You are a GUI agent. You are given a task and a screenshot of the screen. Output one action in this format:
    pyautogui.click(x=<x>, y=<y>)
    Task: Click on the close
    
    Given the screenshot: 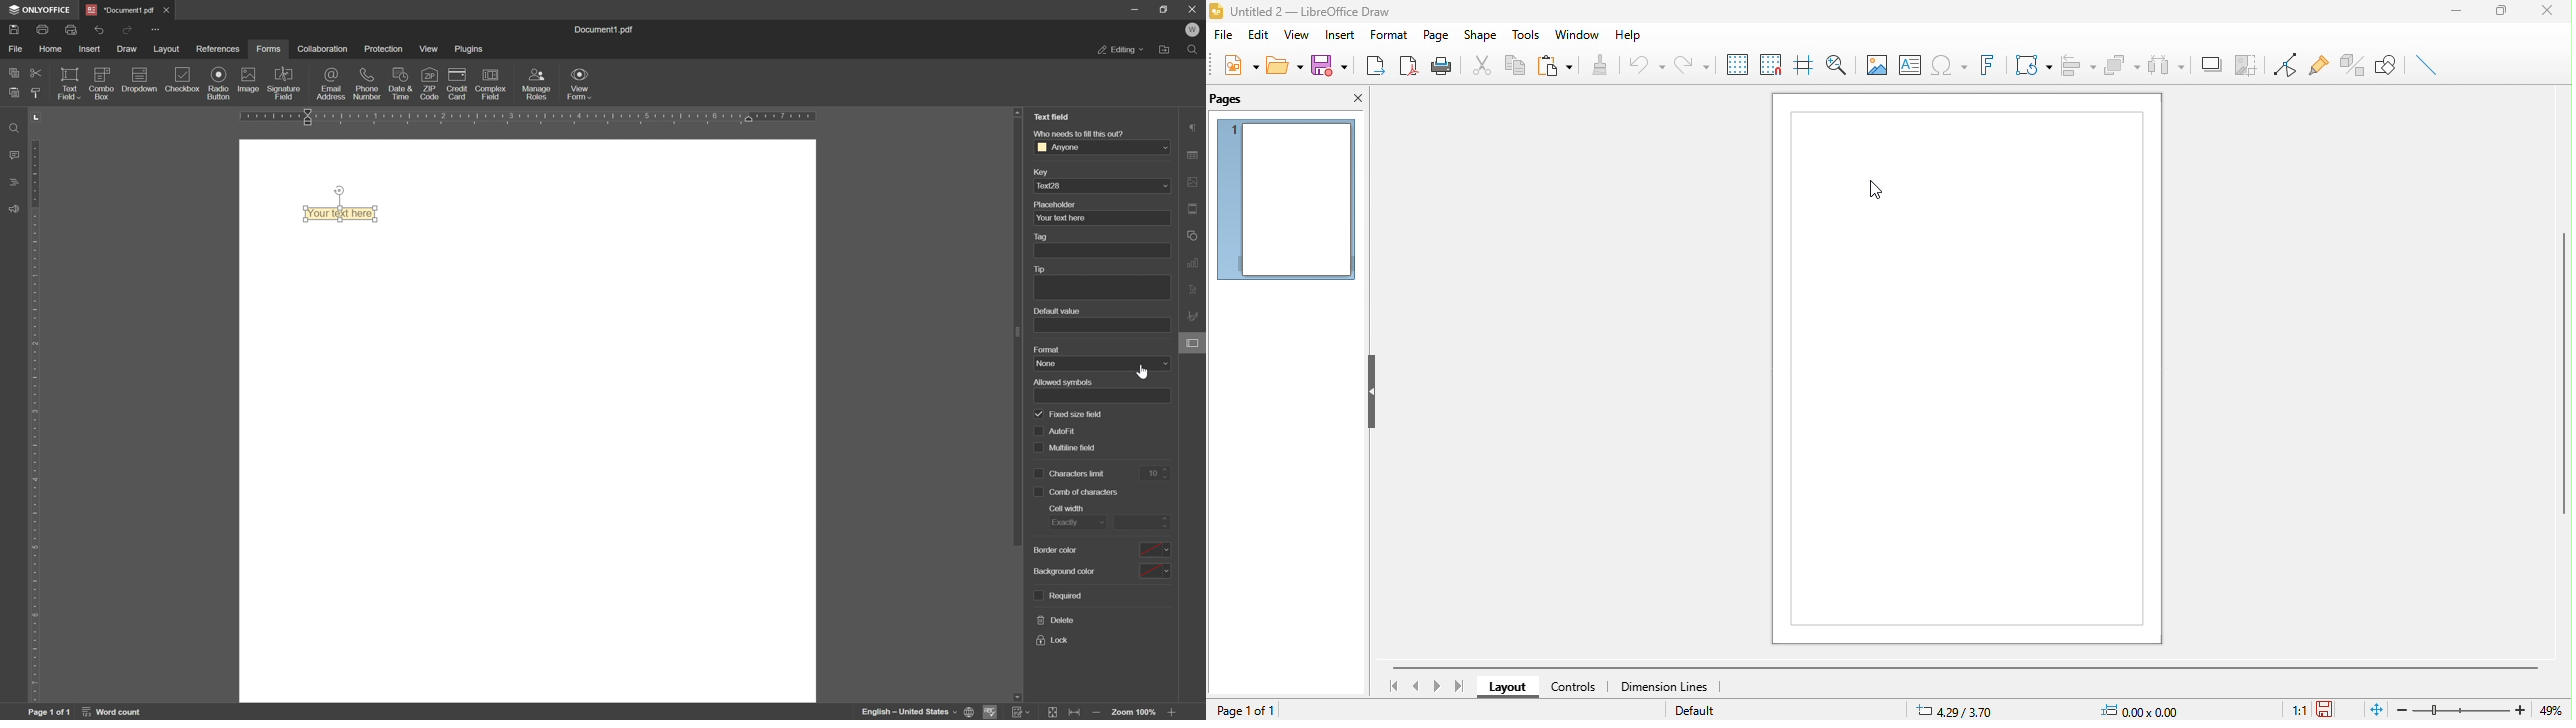 What is the action you would take?
    pyautogui.click(x=167, y=8)
    